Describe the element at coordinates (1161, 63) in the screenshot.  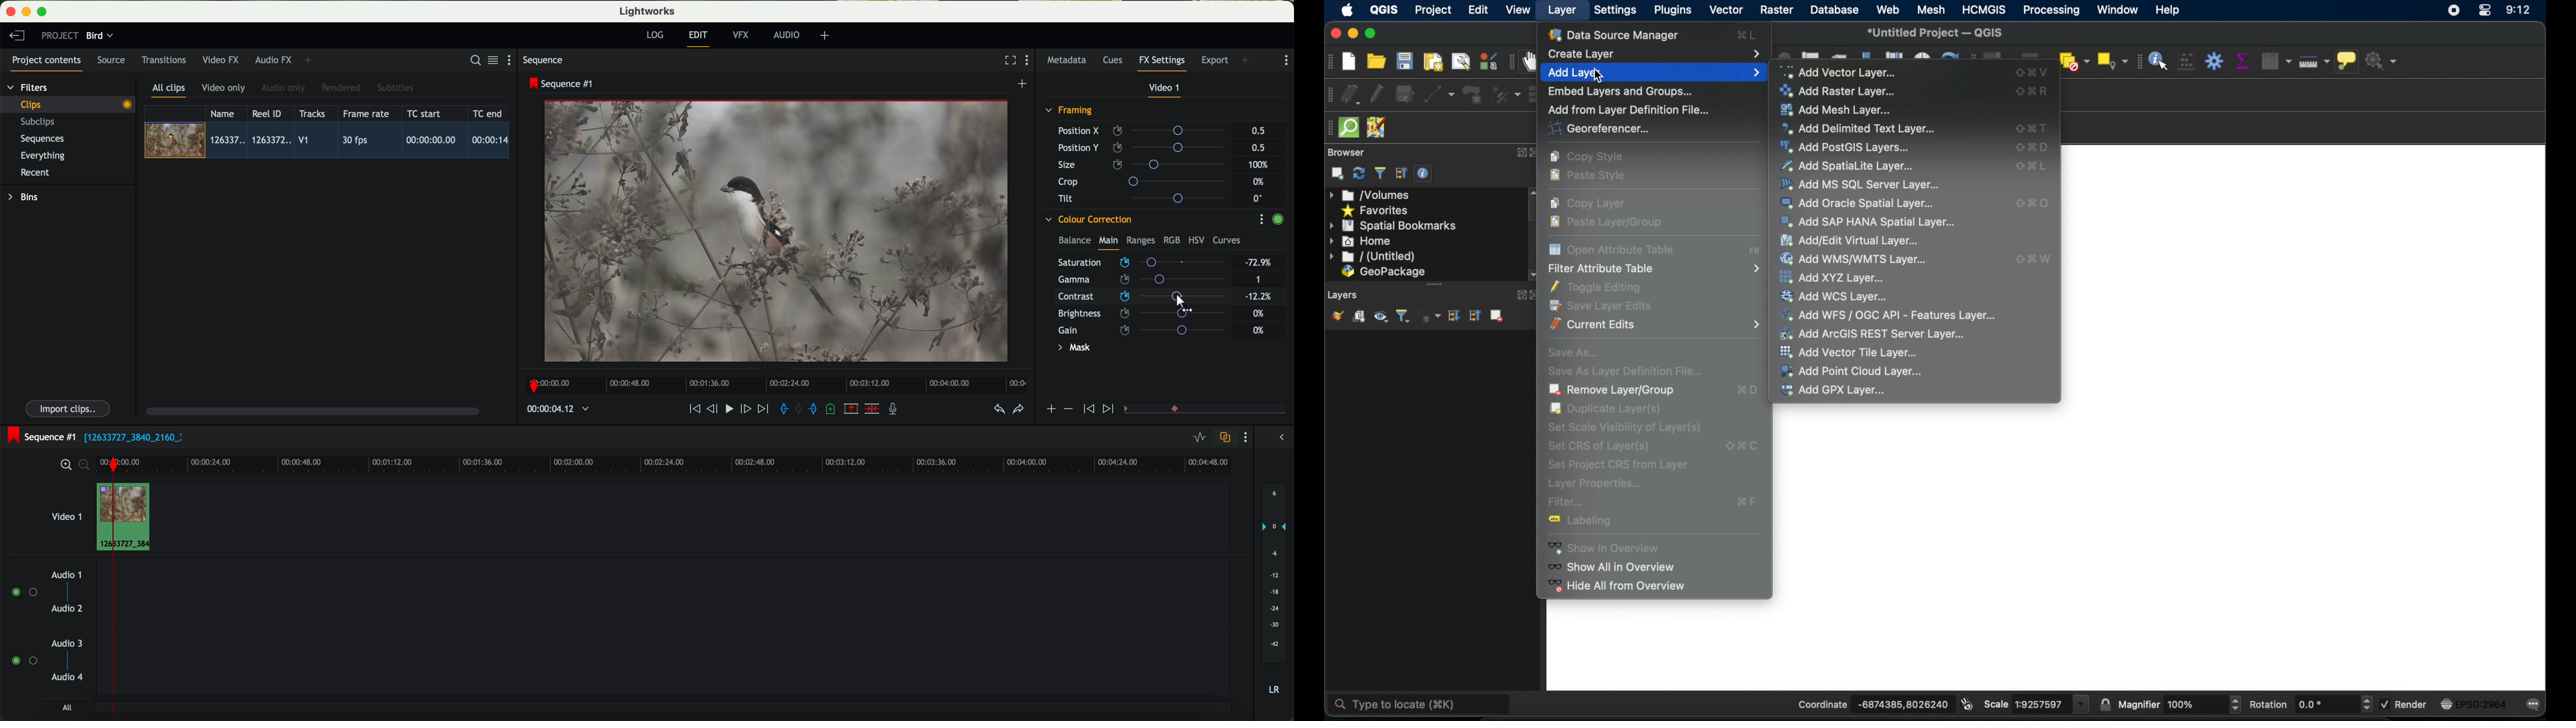
I see `fx settings` at that location.